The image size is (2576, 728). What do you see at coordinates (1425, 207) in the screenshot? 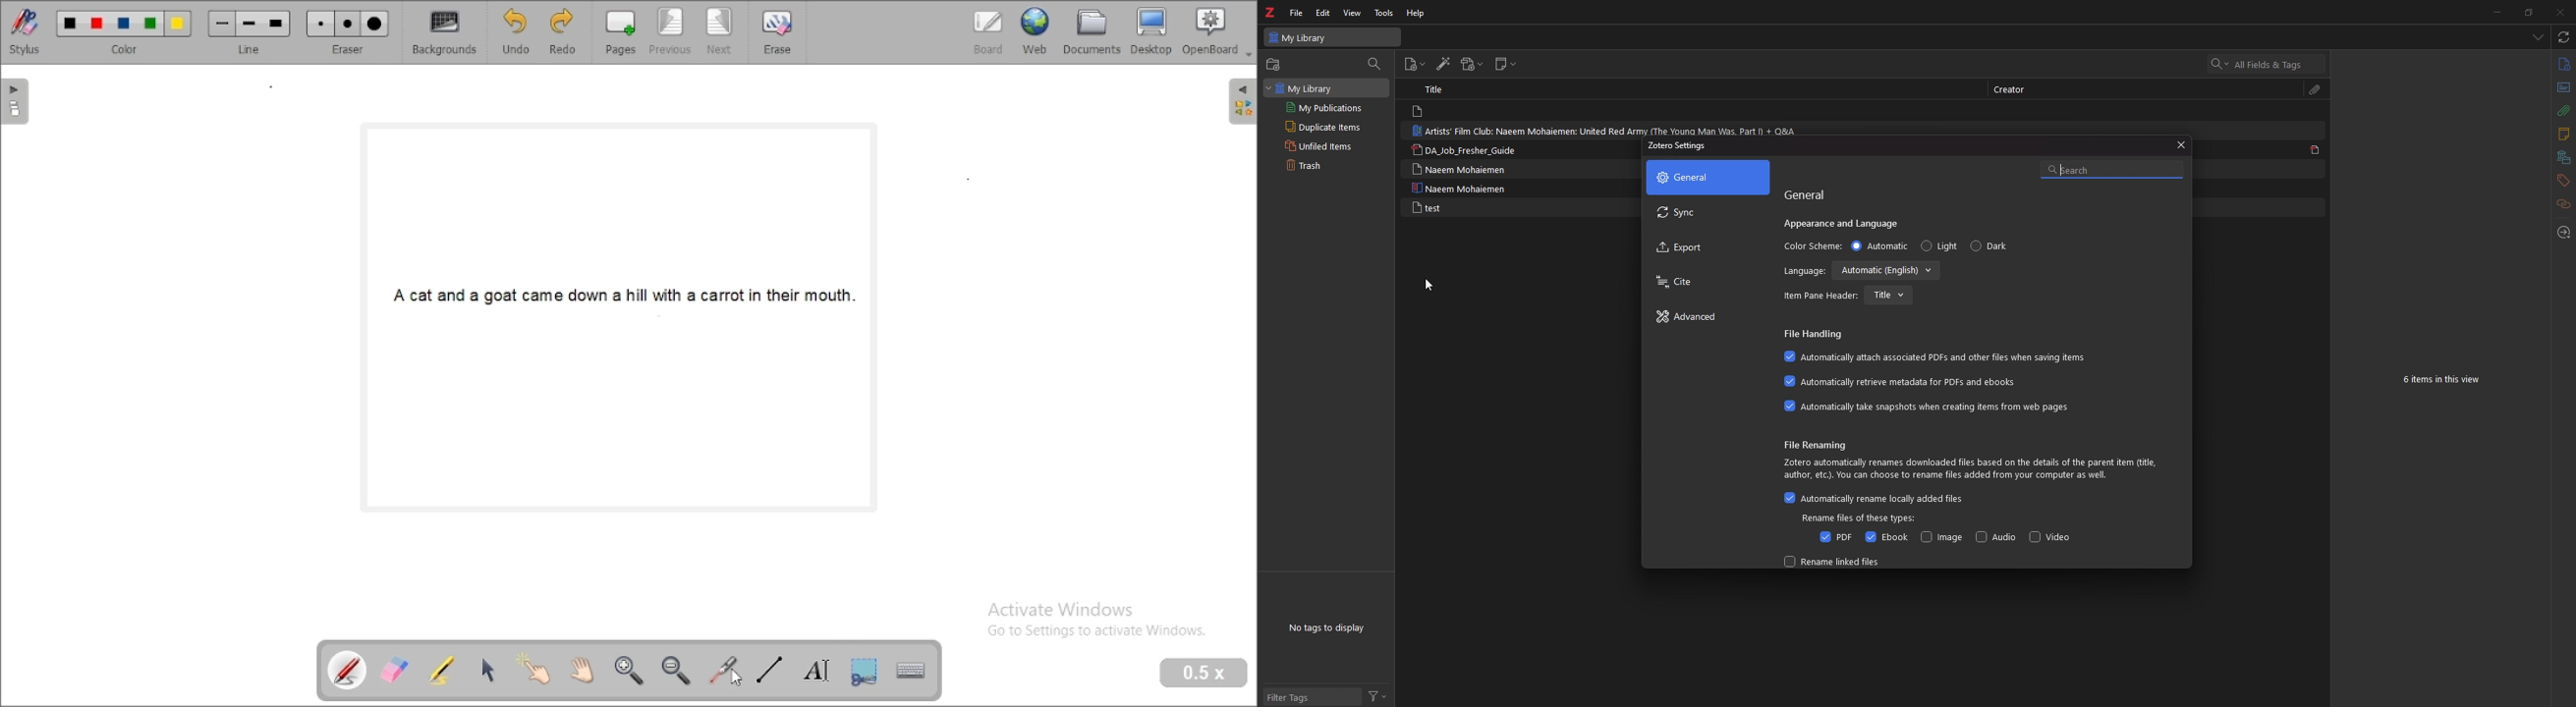
I see `test` at bounding box center [1425, 207].